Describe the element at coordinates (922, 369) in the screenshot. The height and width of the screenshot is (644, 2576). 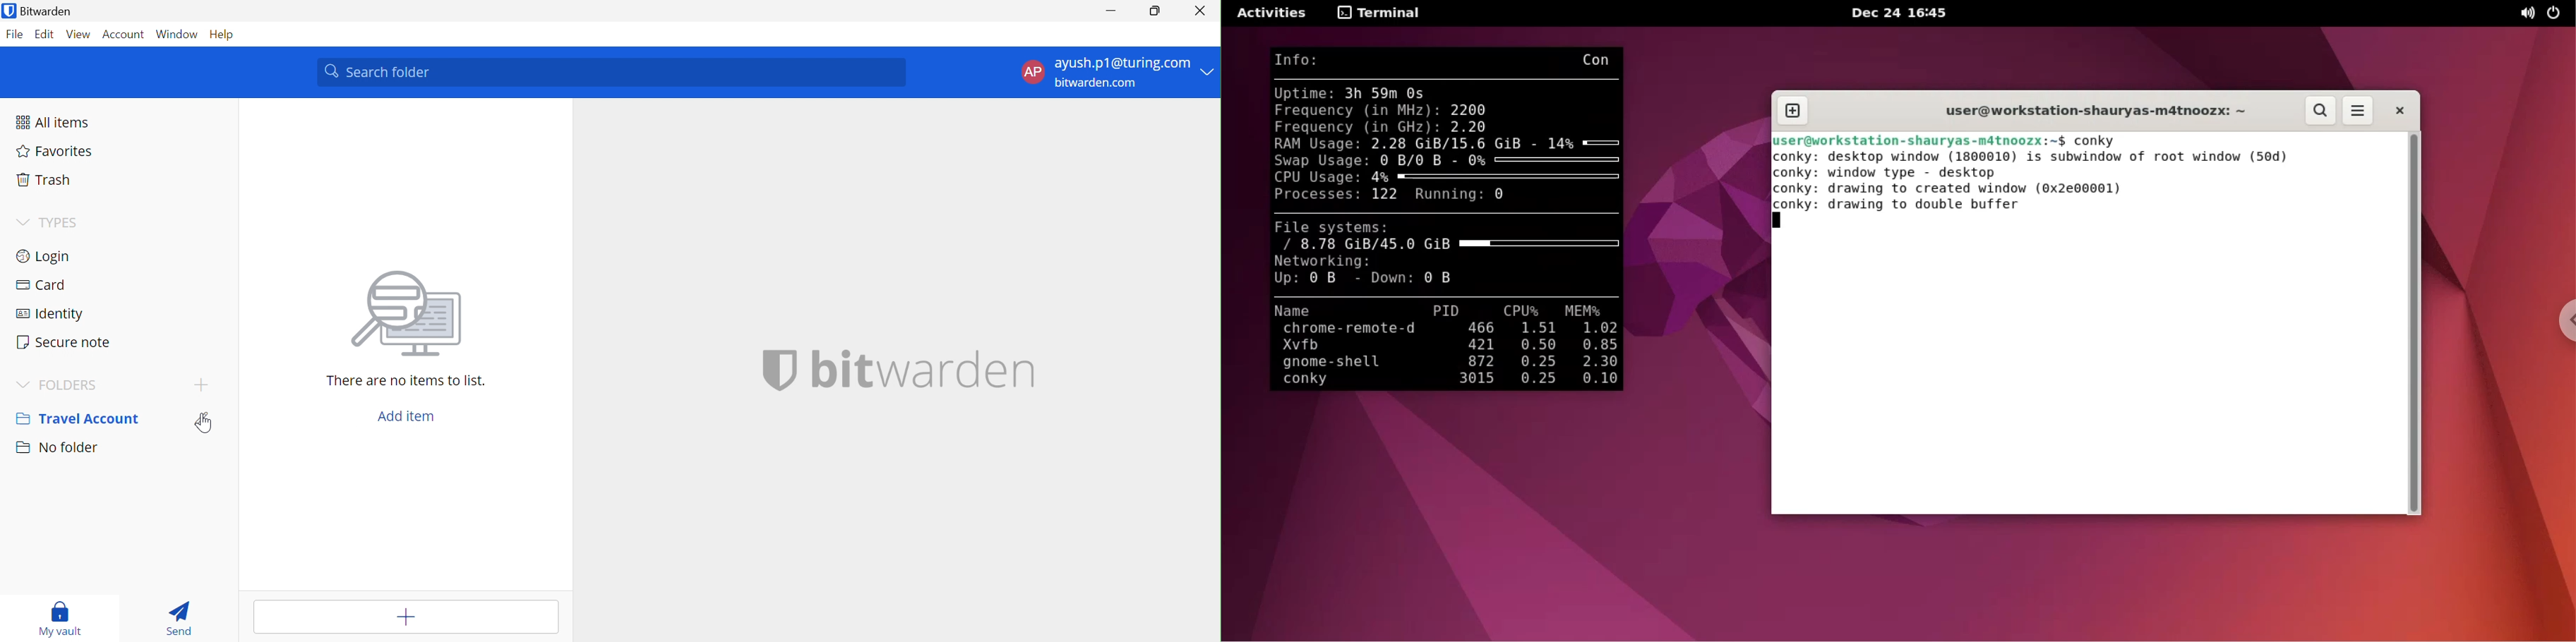
I see `bitwarden` at that location.